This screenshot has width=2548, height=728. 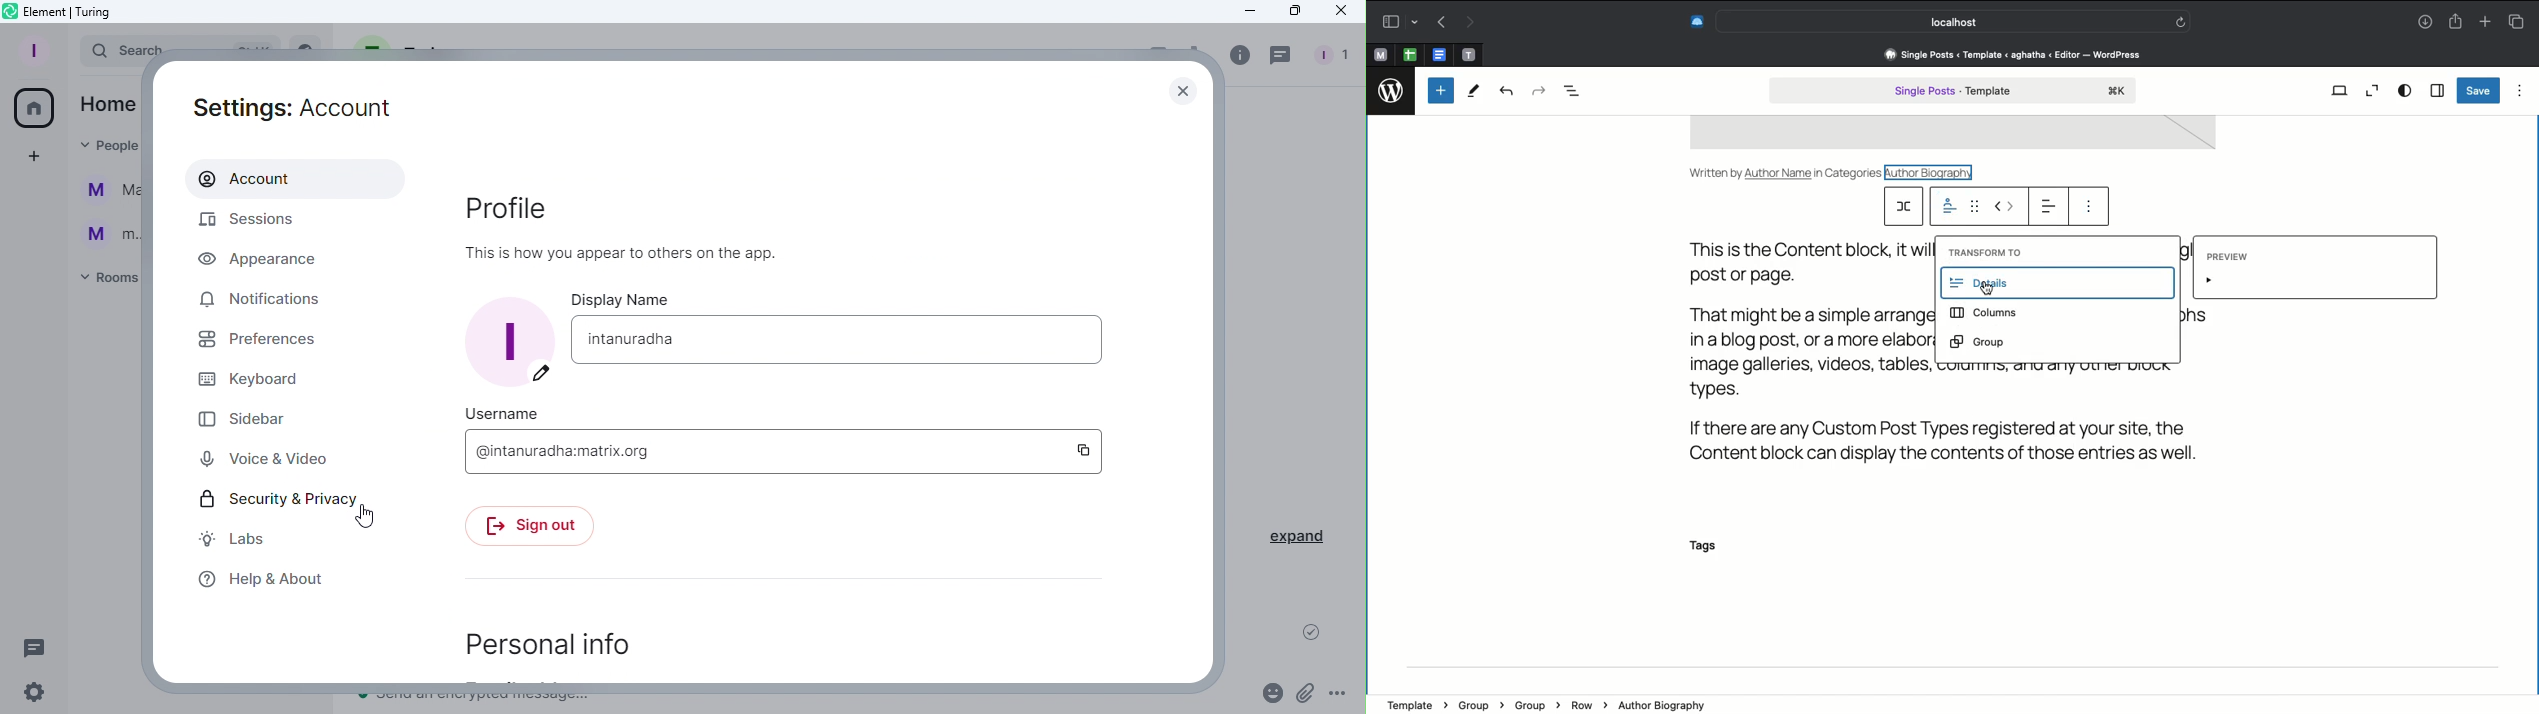 I want to click on Search, so click(x=109, y=52).